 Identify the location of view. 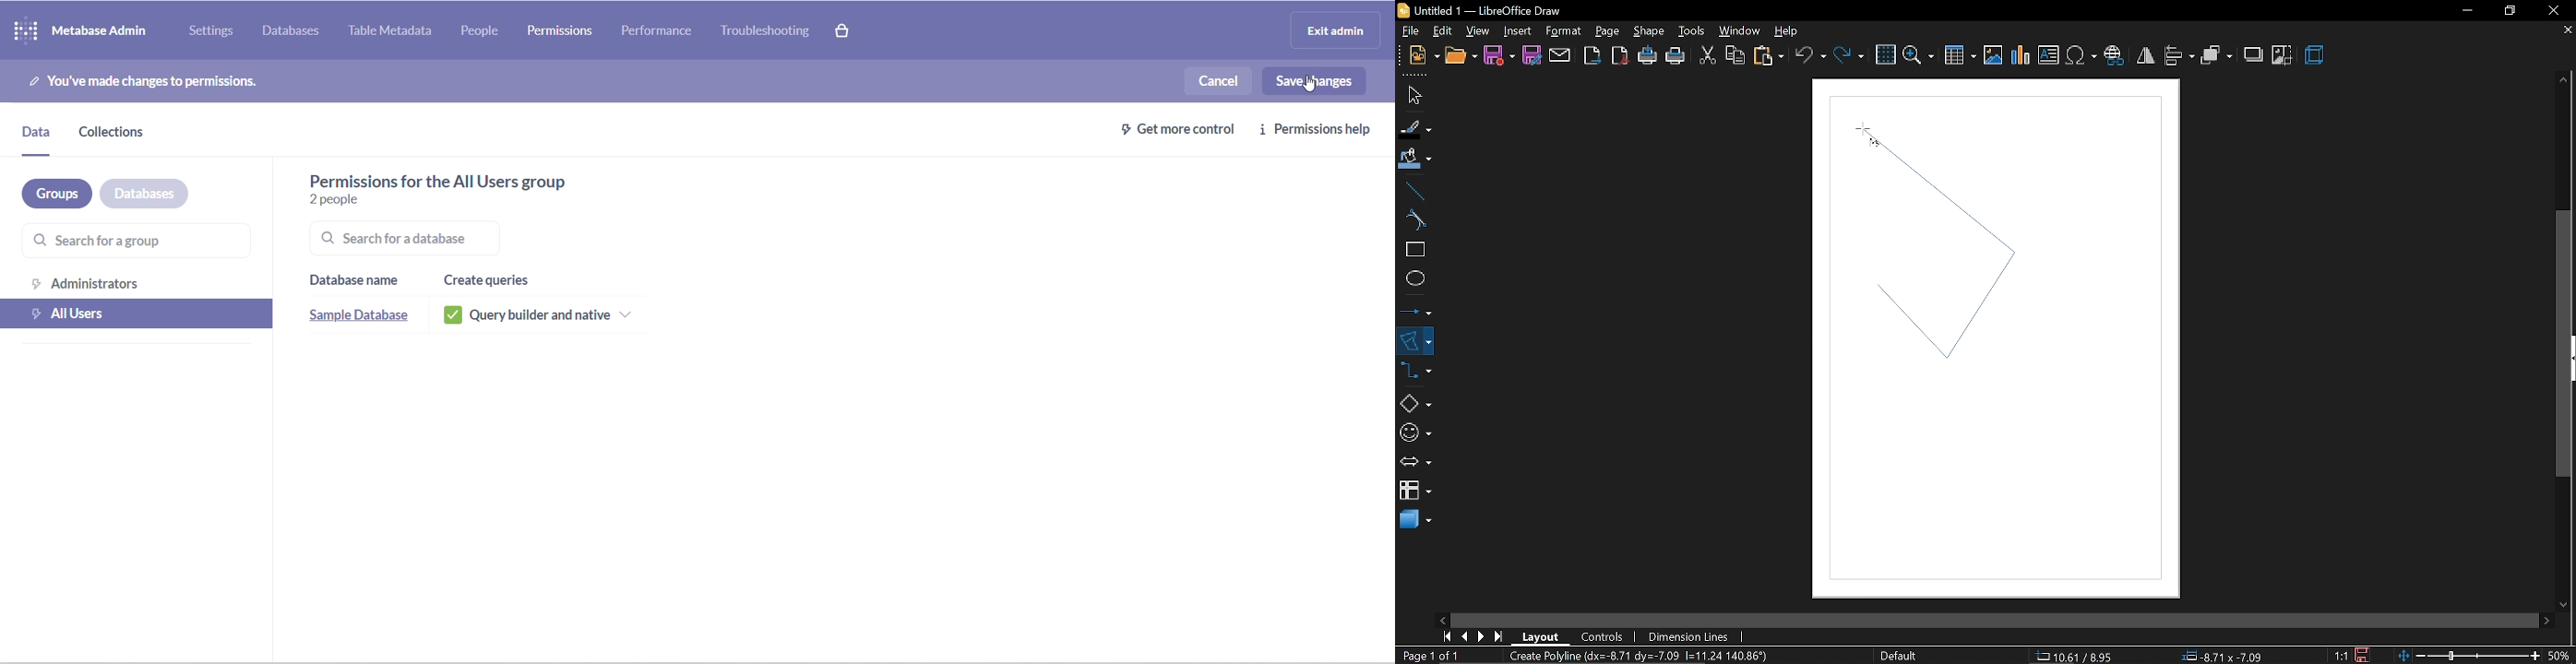
(1478, 30).